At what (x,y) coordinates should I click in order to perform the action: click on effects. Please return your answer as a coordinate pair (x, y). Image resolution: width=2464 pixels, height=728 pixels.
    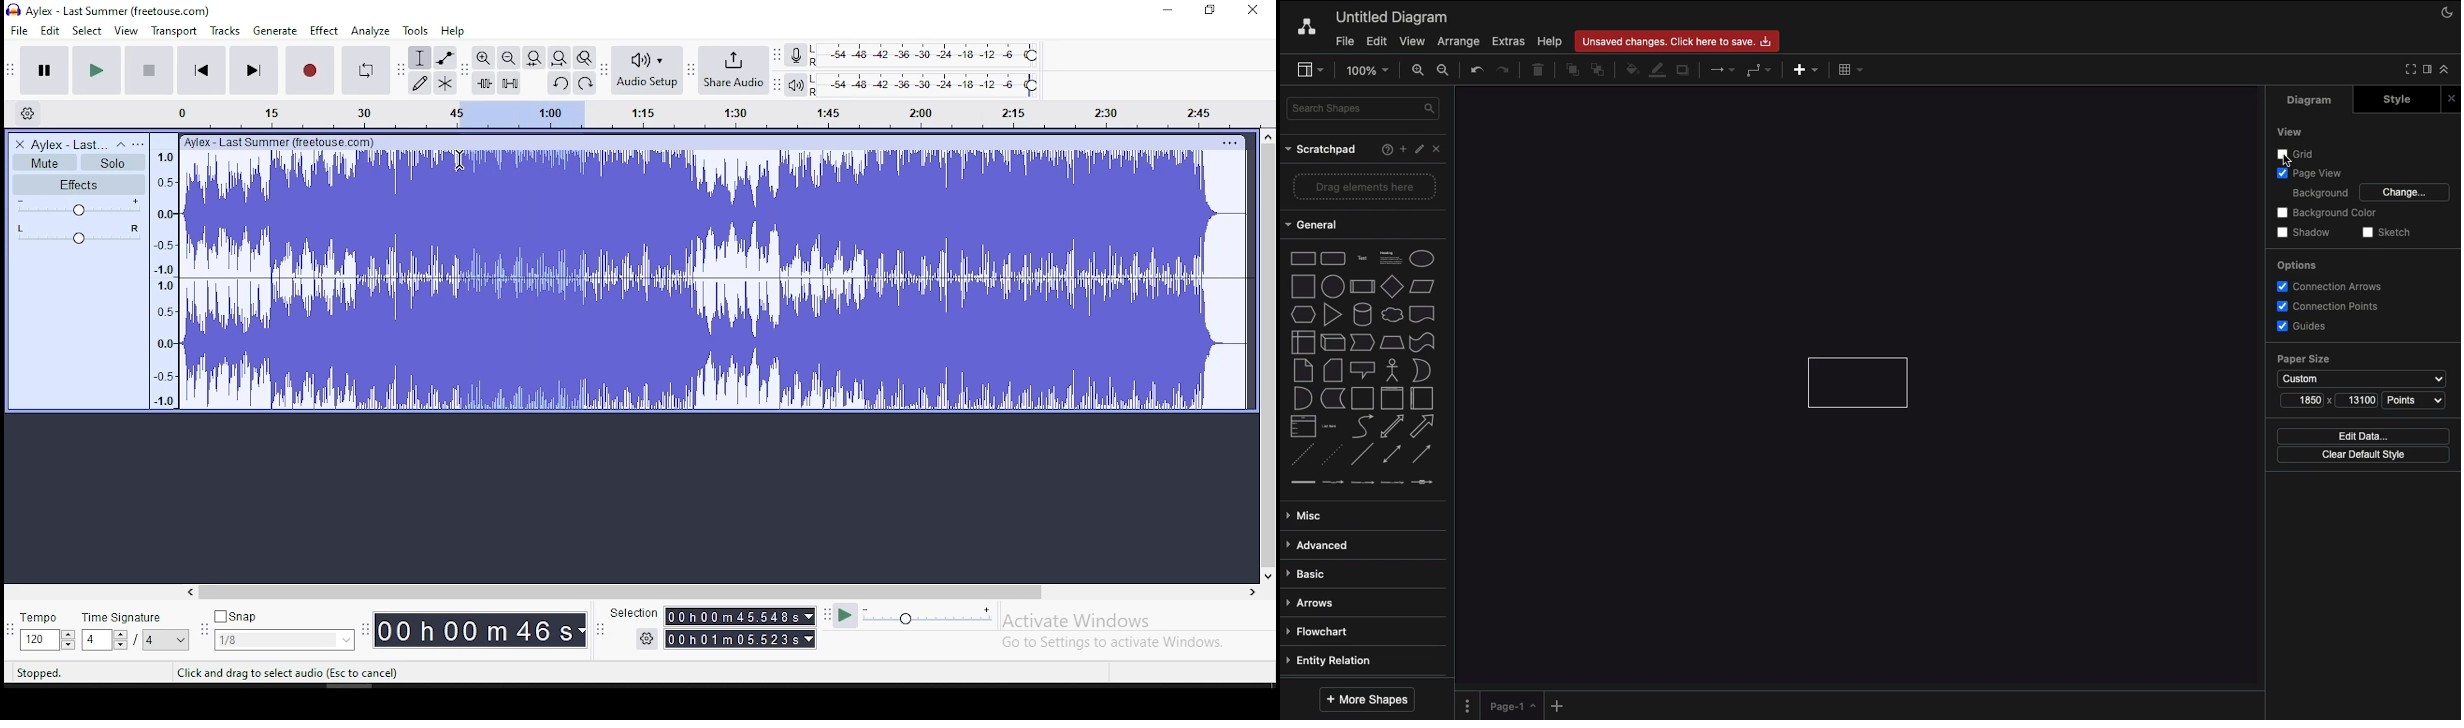
    Looking at the image, I should click on (77, 185).